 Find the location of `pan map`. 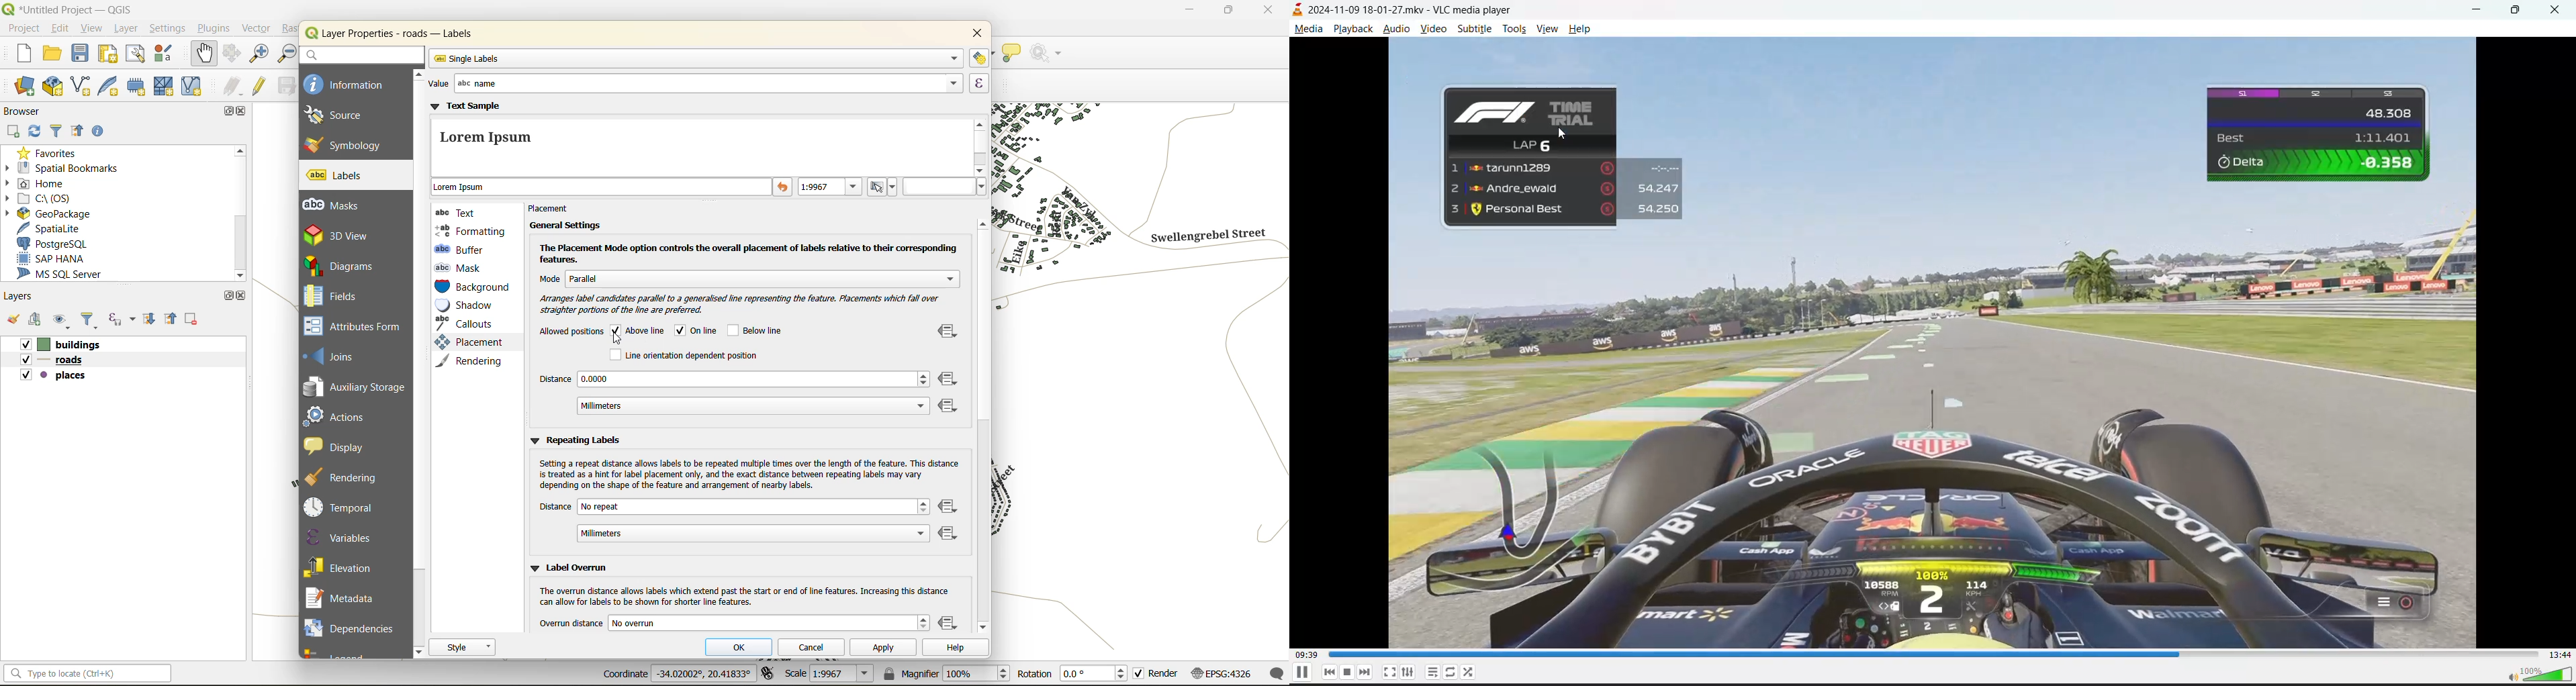

pan map is located at coordinates (201, 54).